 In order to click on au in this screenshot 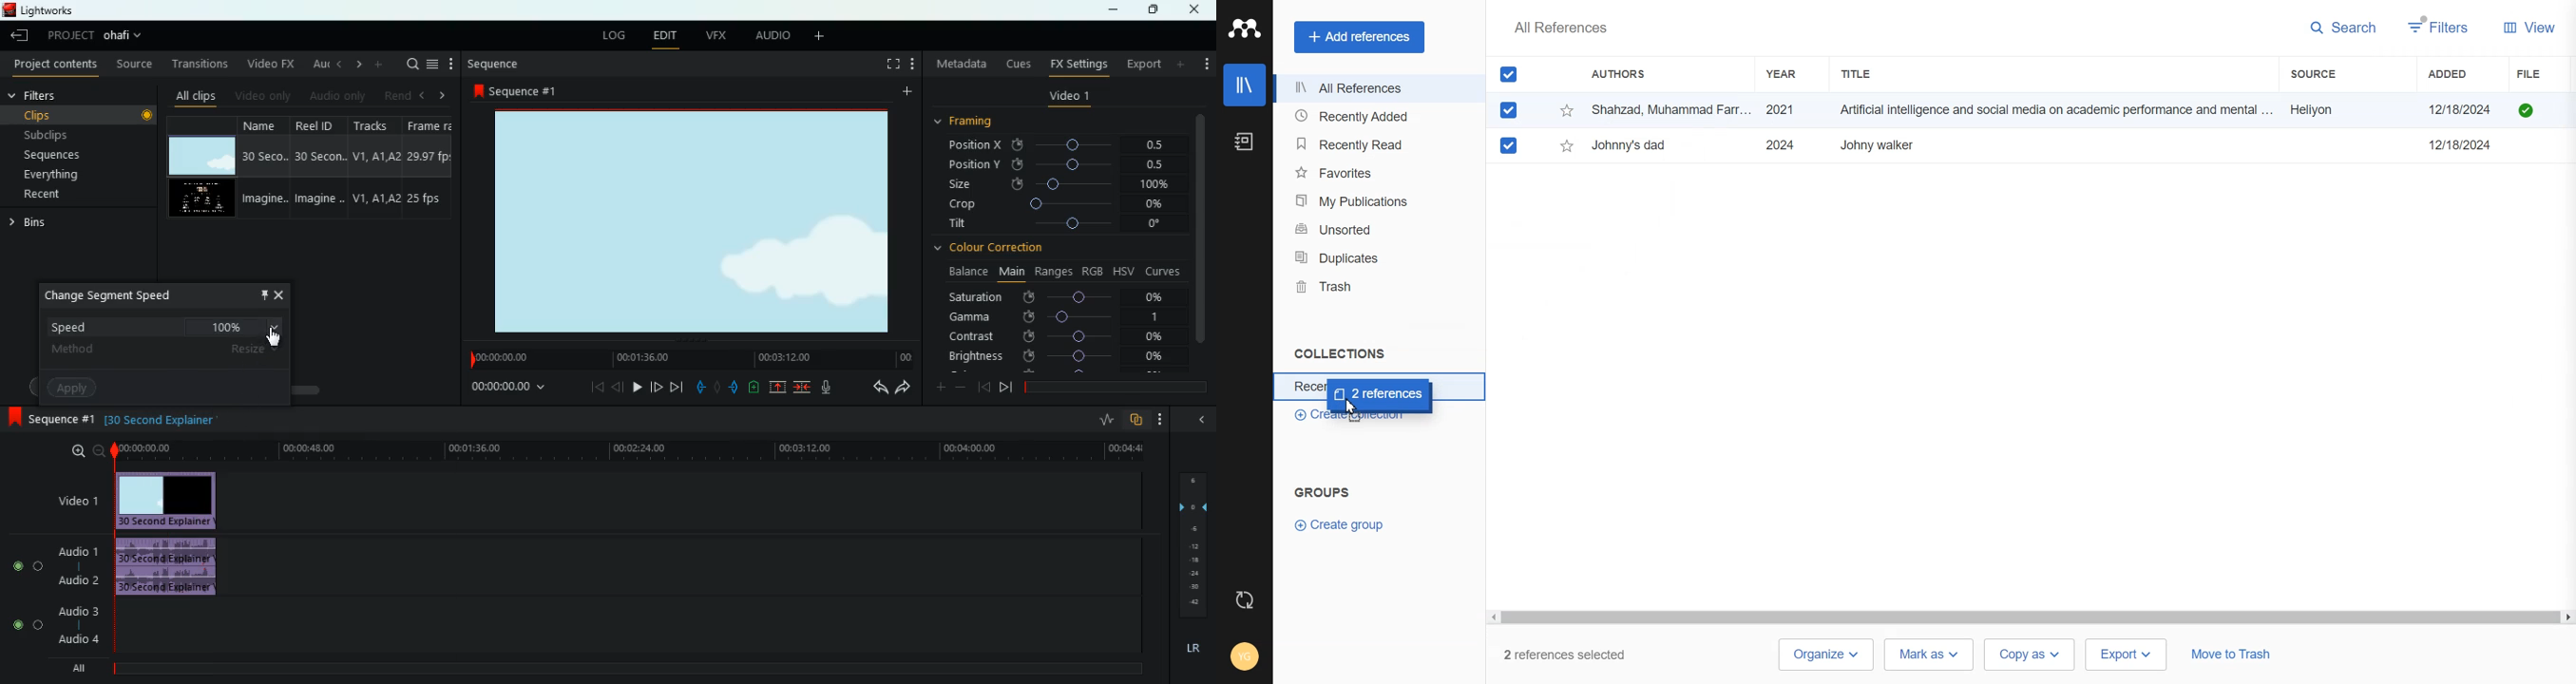, I will do `click(315, 62)`.